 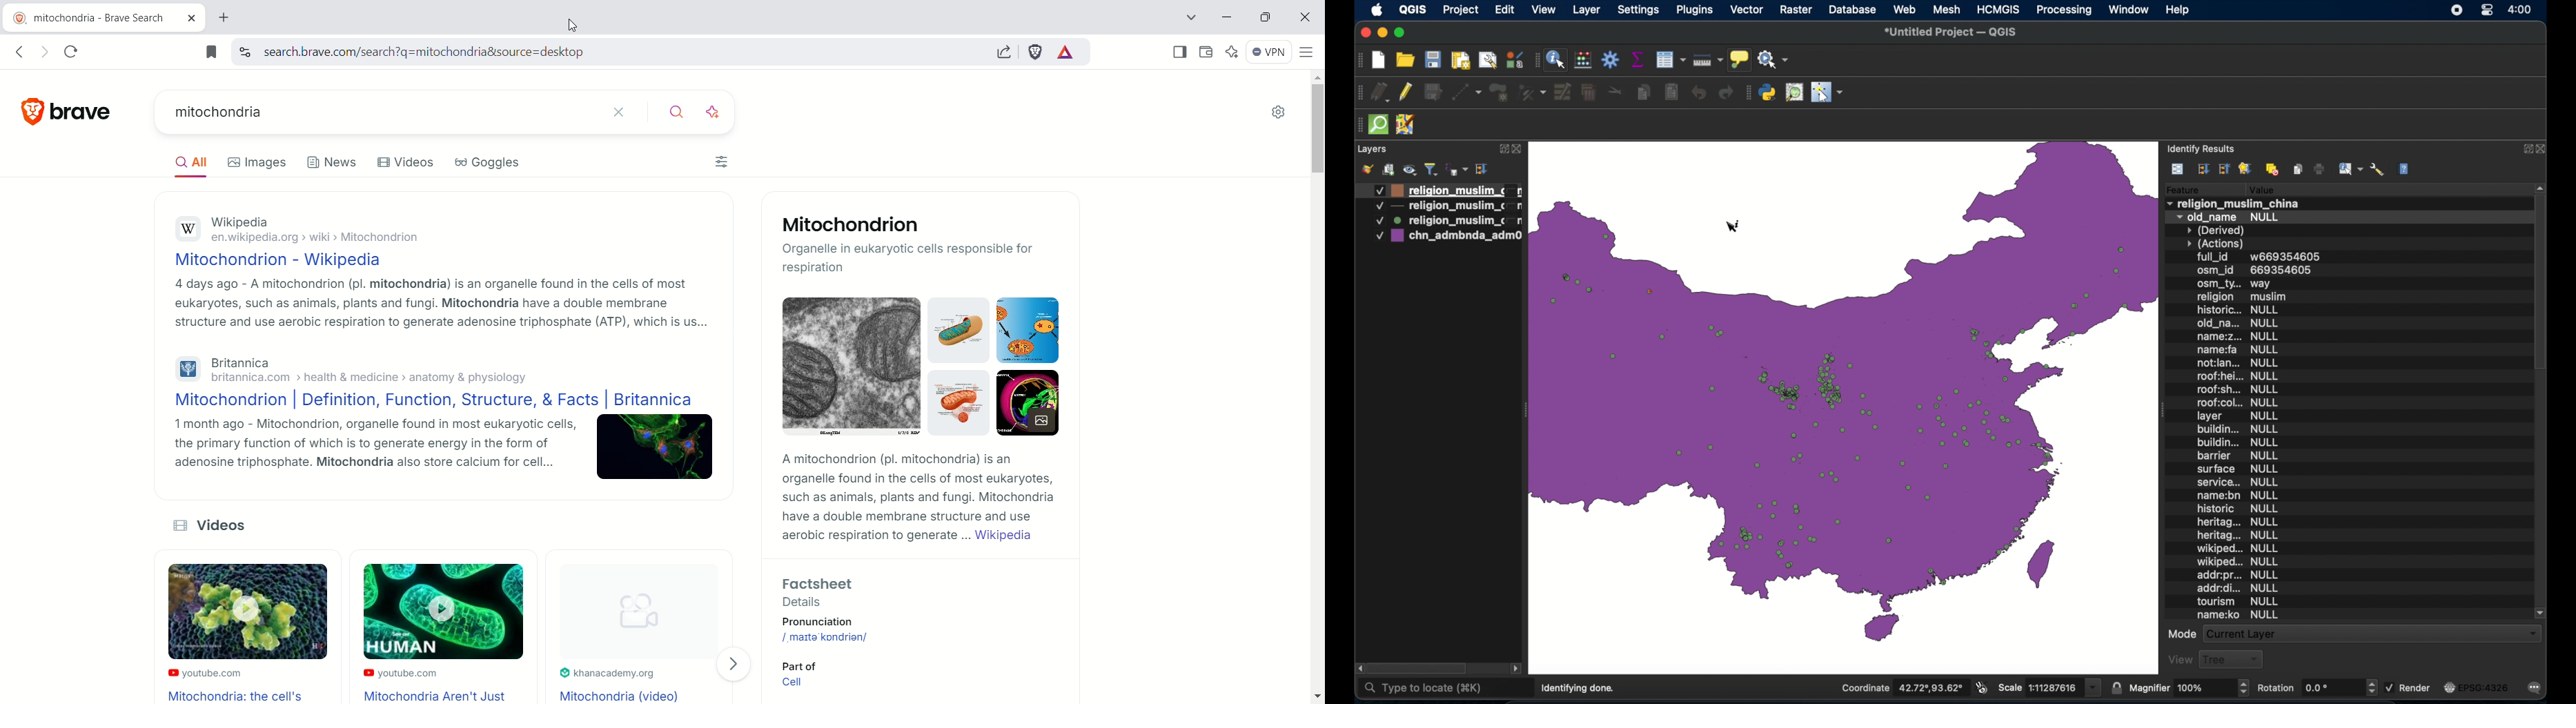 What do you see at coordinates (1377, 11) in the screenshot?
I see `apple icon` at bounding box center [1377, 11].